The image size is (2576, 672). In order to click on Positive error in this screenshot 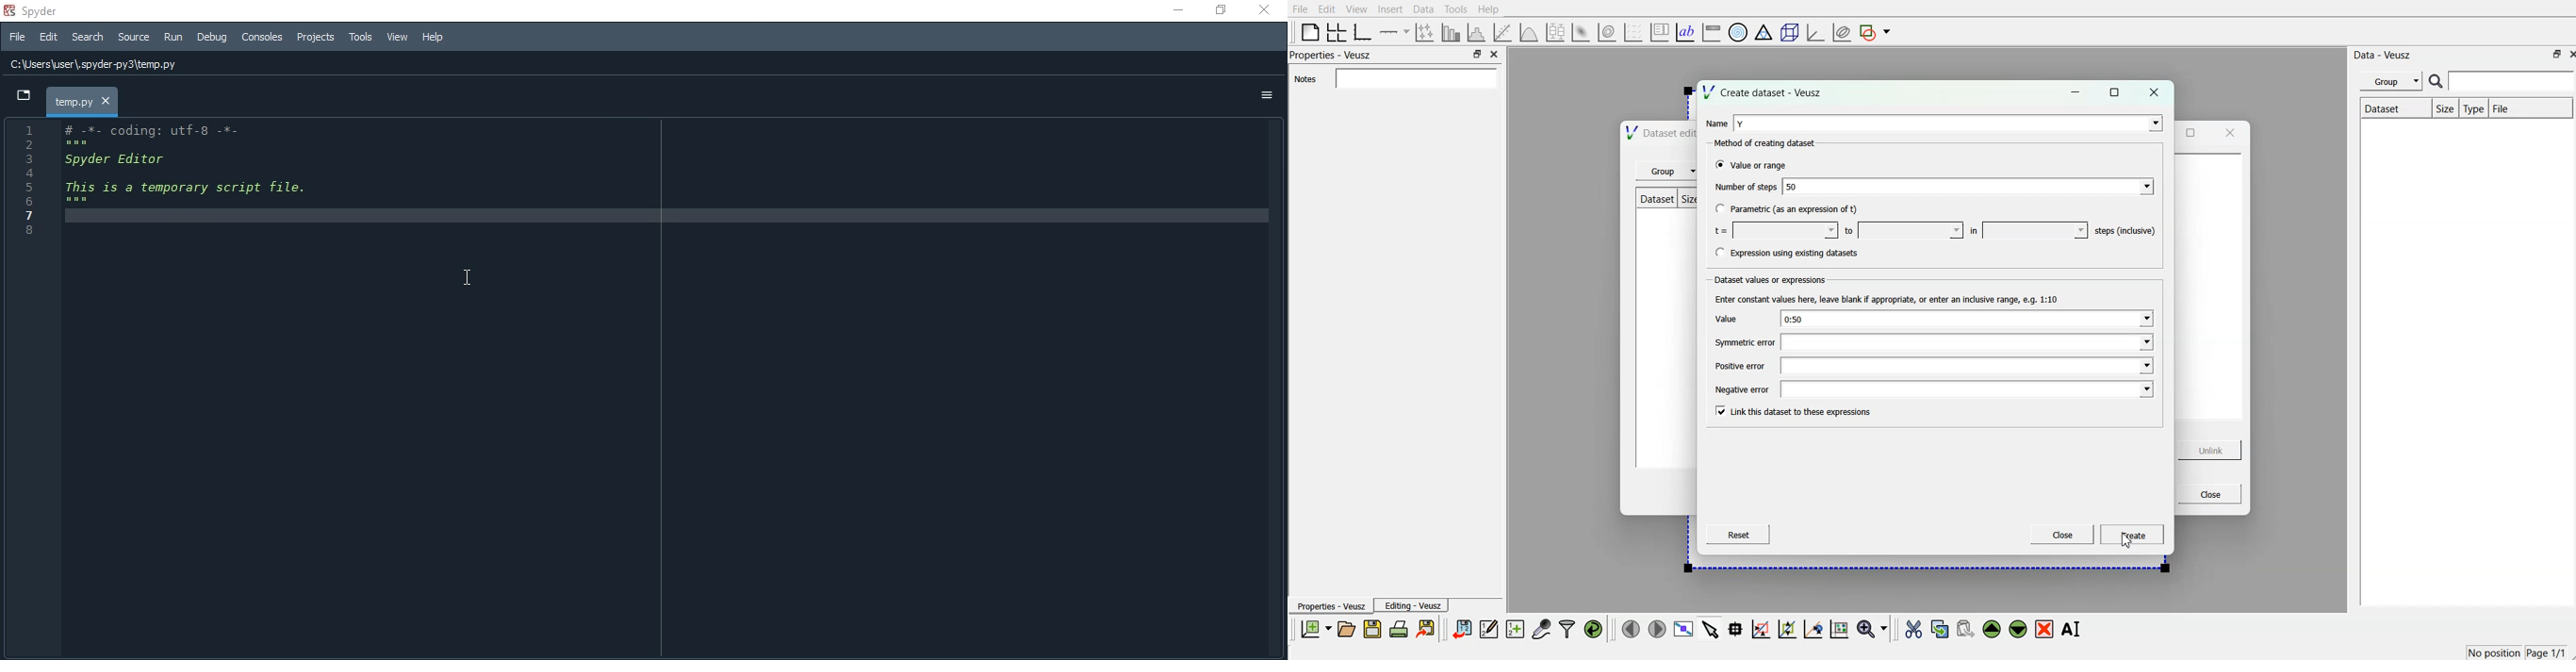, I will do `click(1741, 366)`.